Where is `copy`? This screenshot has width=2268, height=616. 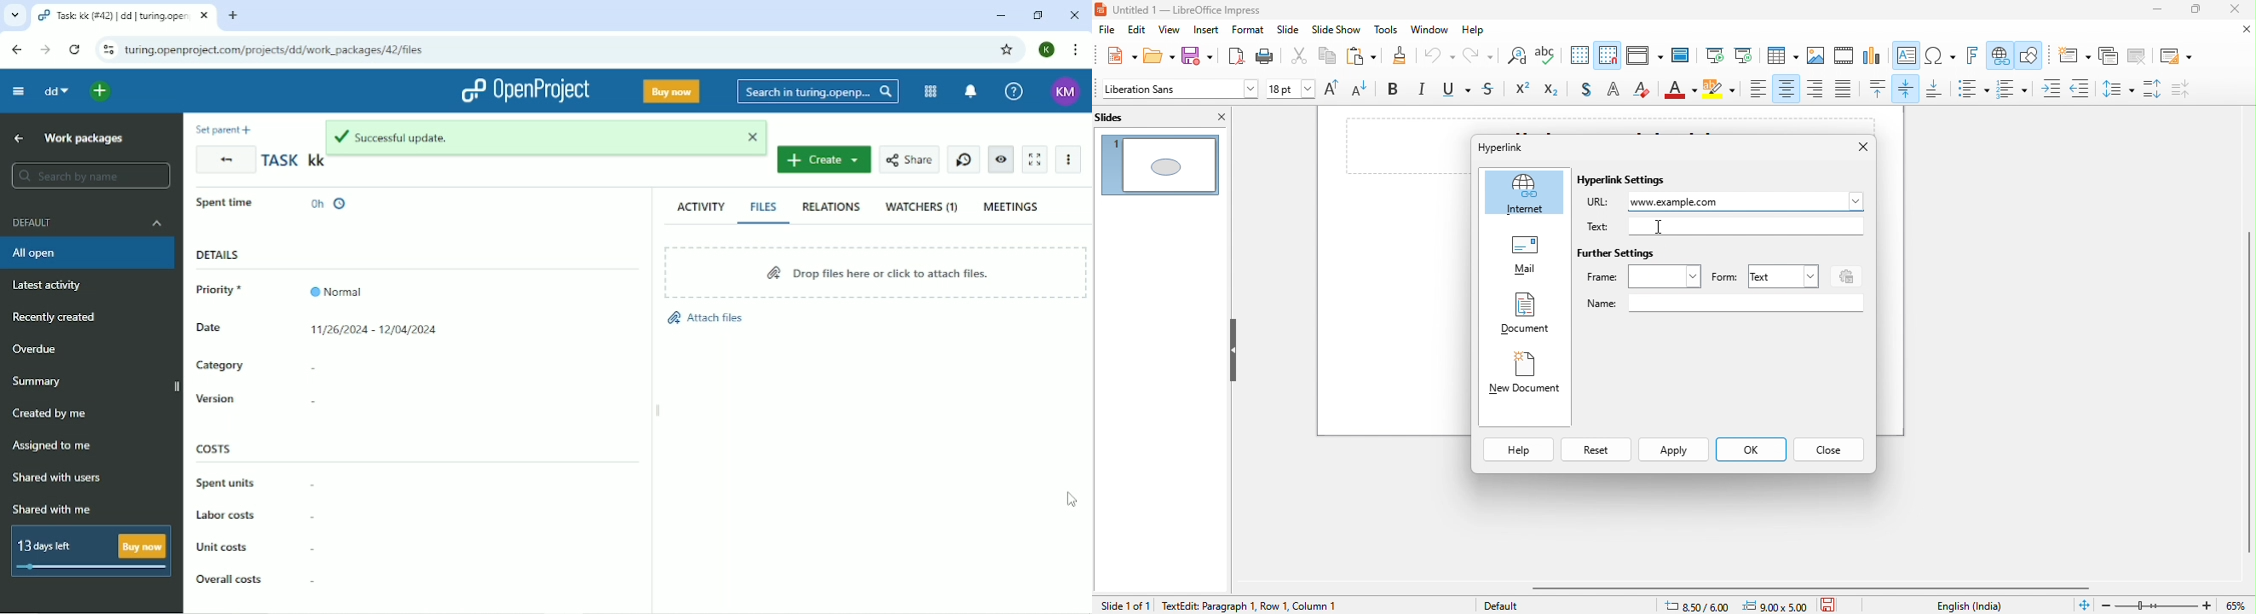 copy is located at coordinates (1325, 57).